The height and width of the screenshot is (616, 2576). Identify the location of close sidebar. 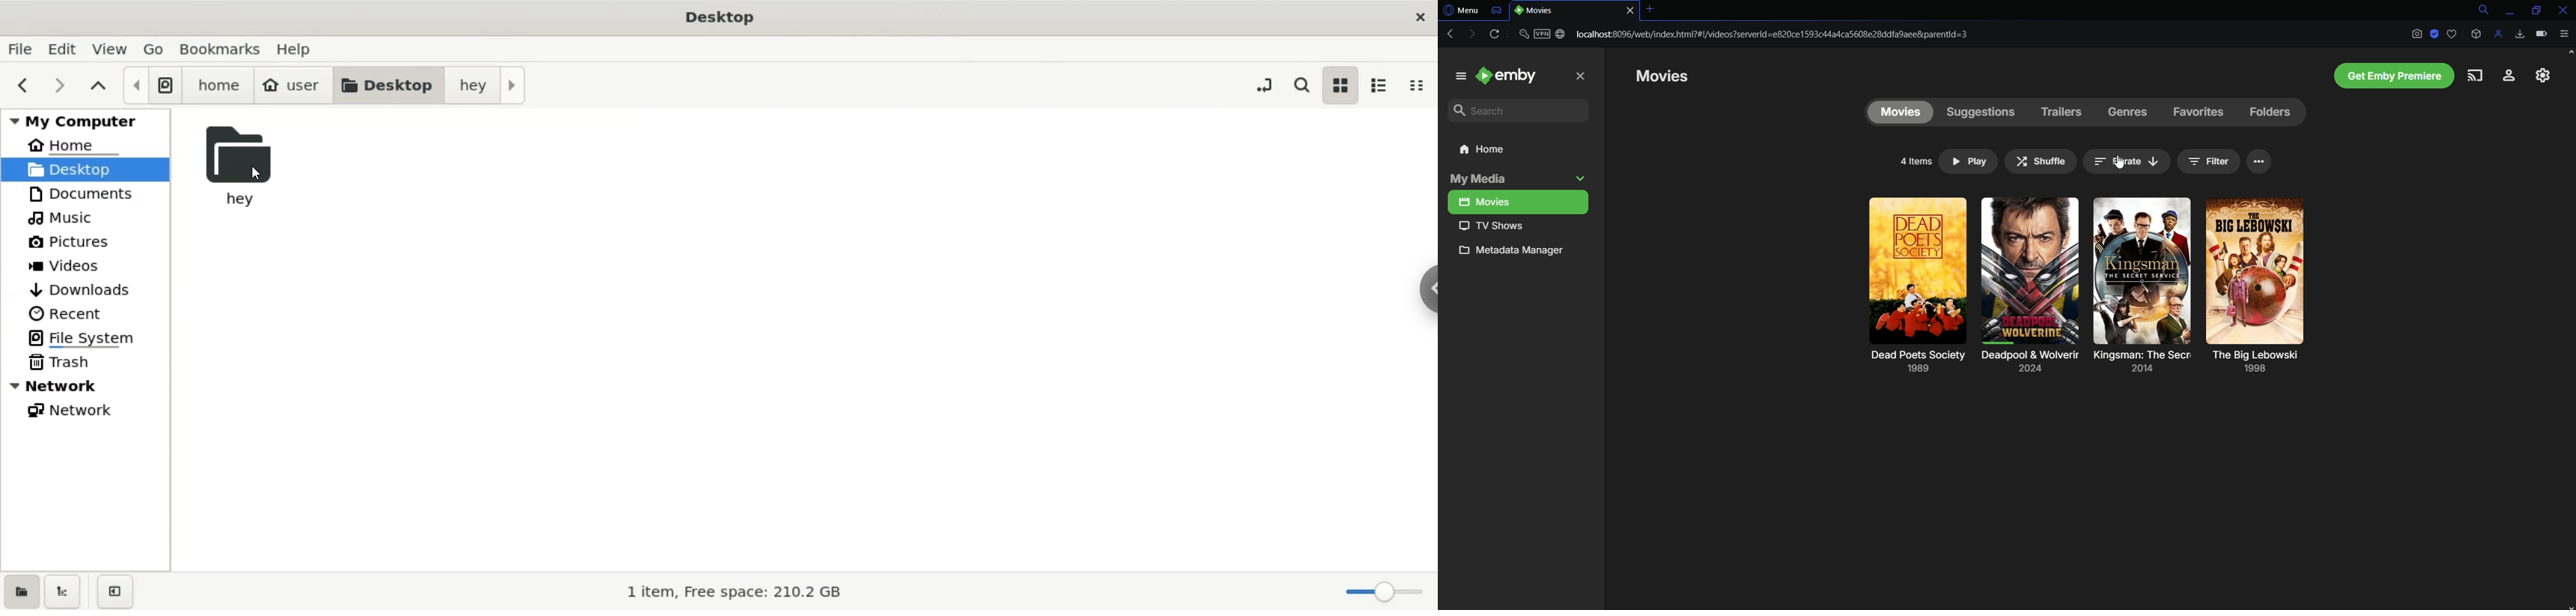
(1581, 76).